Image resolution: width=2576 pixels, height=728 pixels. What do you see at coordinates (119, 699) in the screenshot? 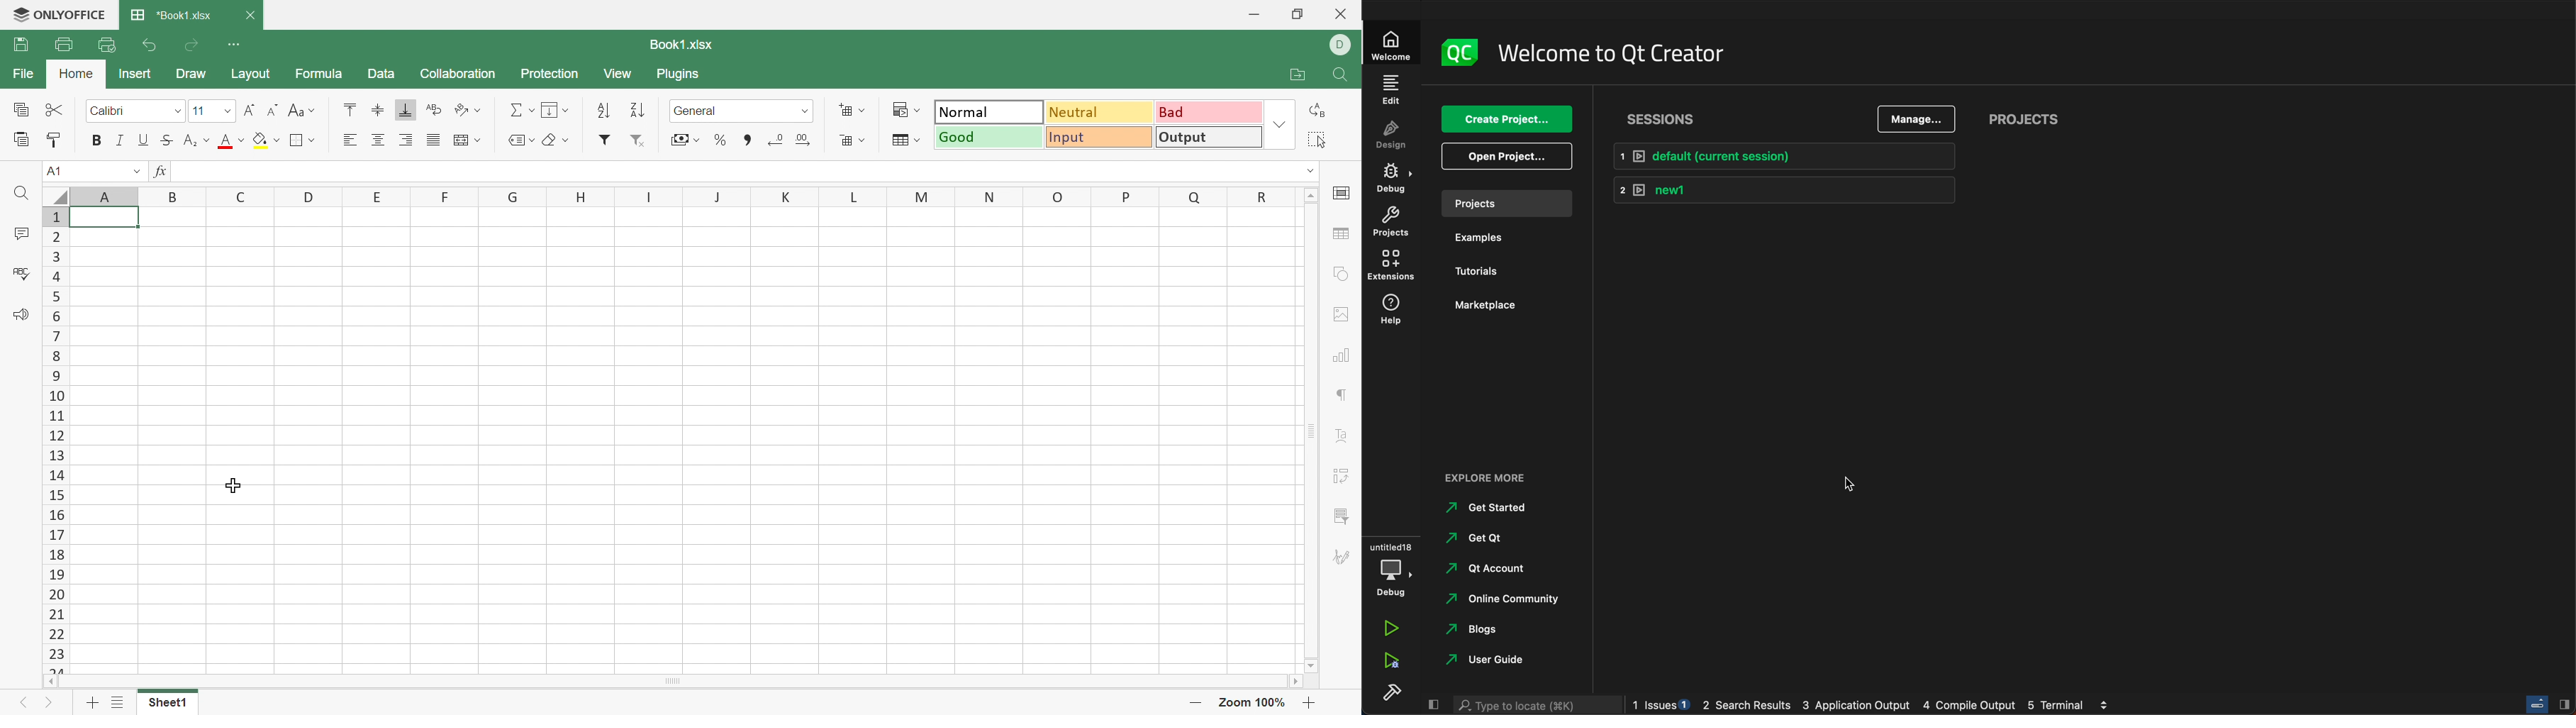
I see `List of sheets` at bounding box center [119, 699].